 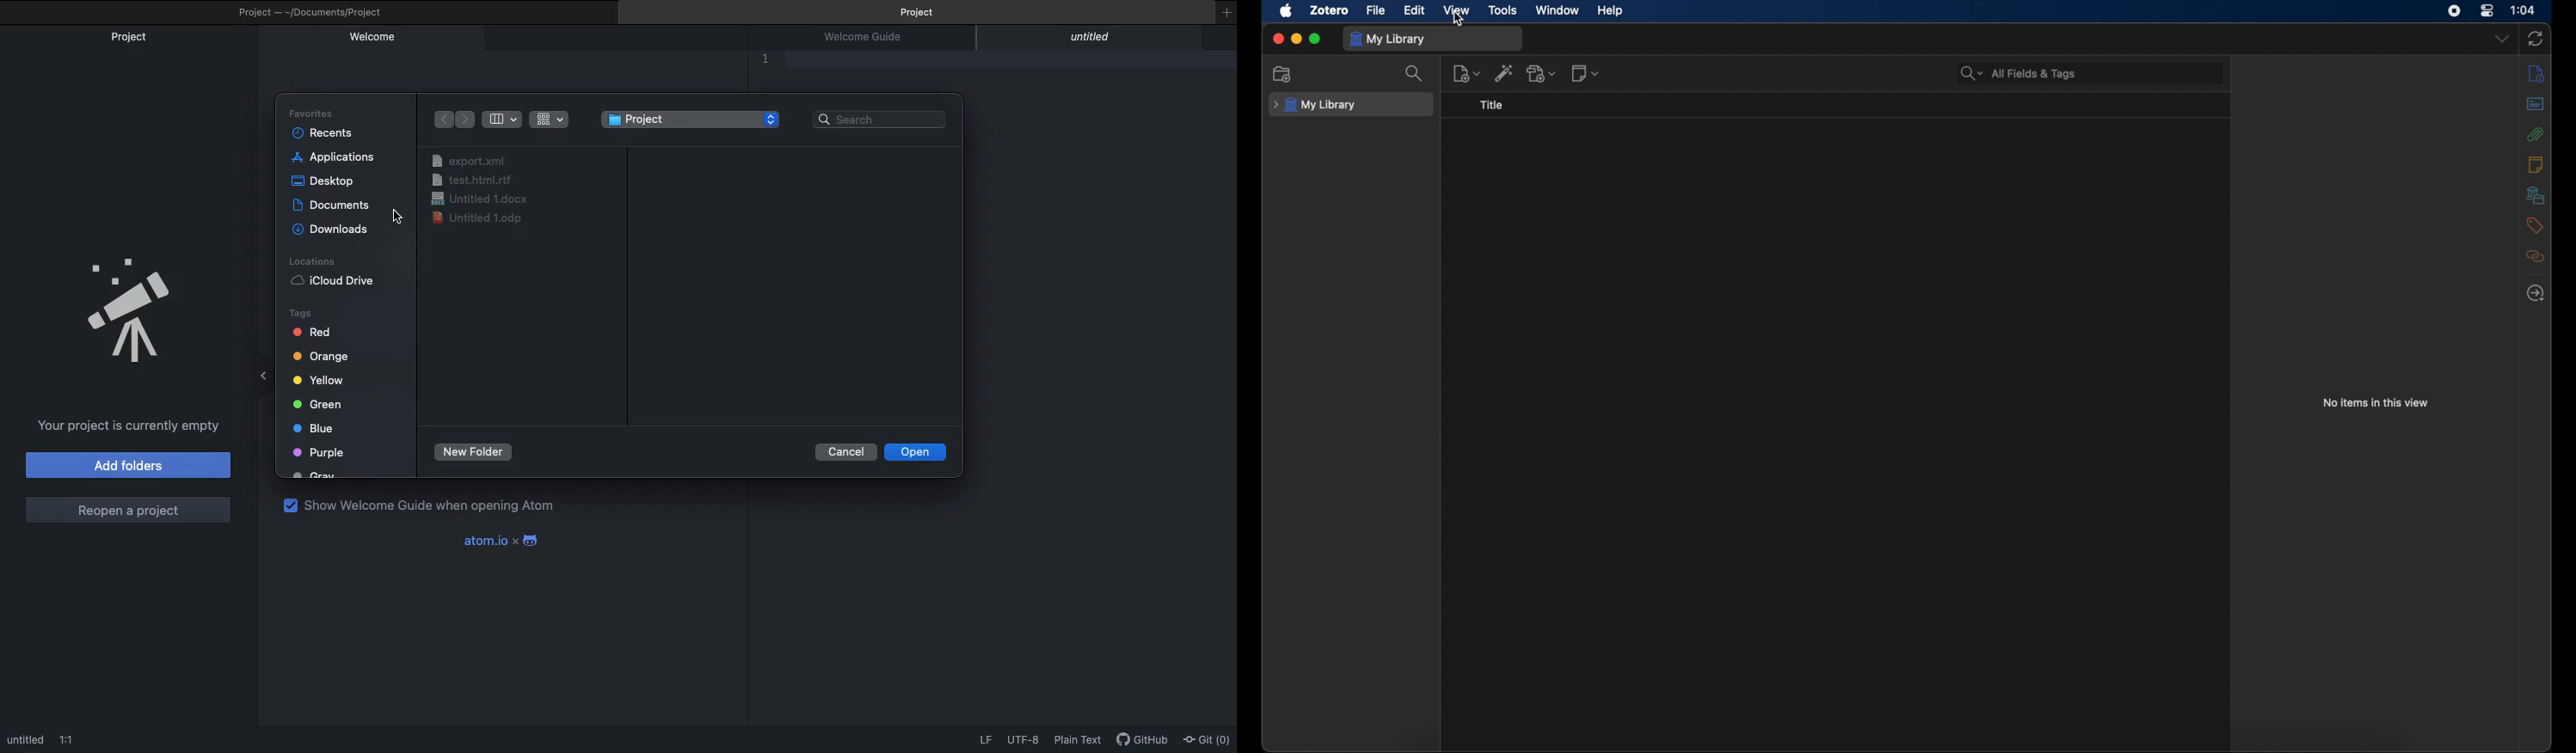 What do you see at coordinates (1389, 39) in the screenshot?
I see `my library` at bounding box center [1389, 39].